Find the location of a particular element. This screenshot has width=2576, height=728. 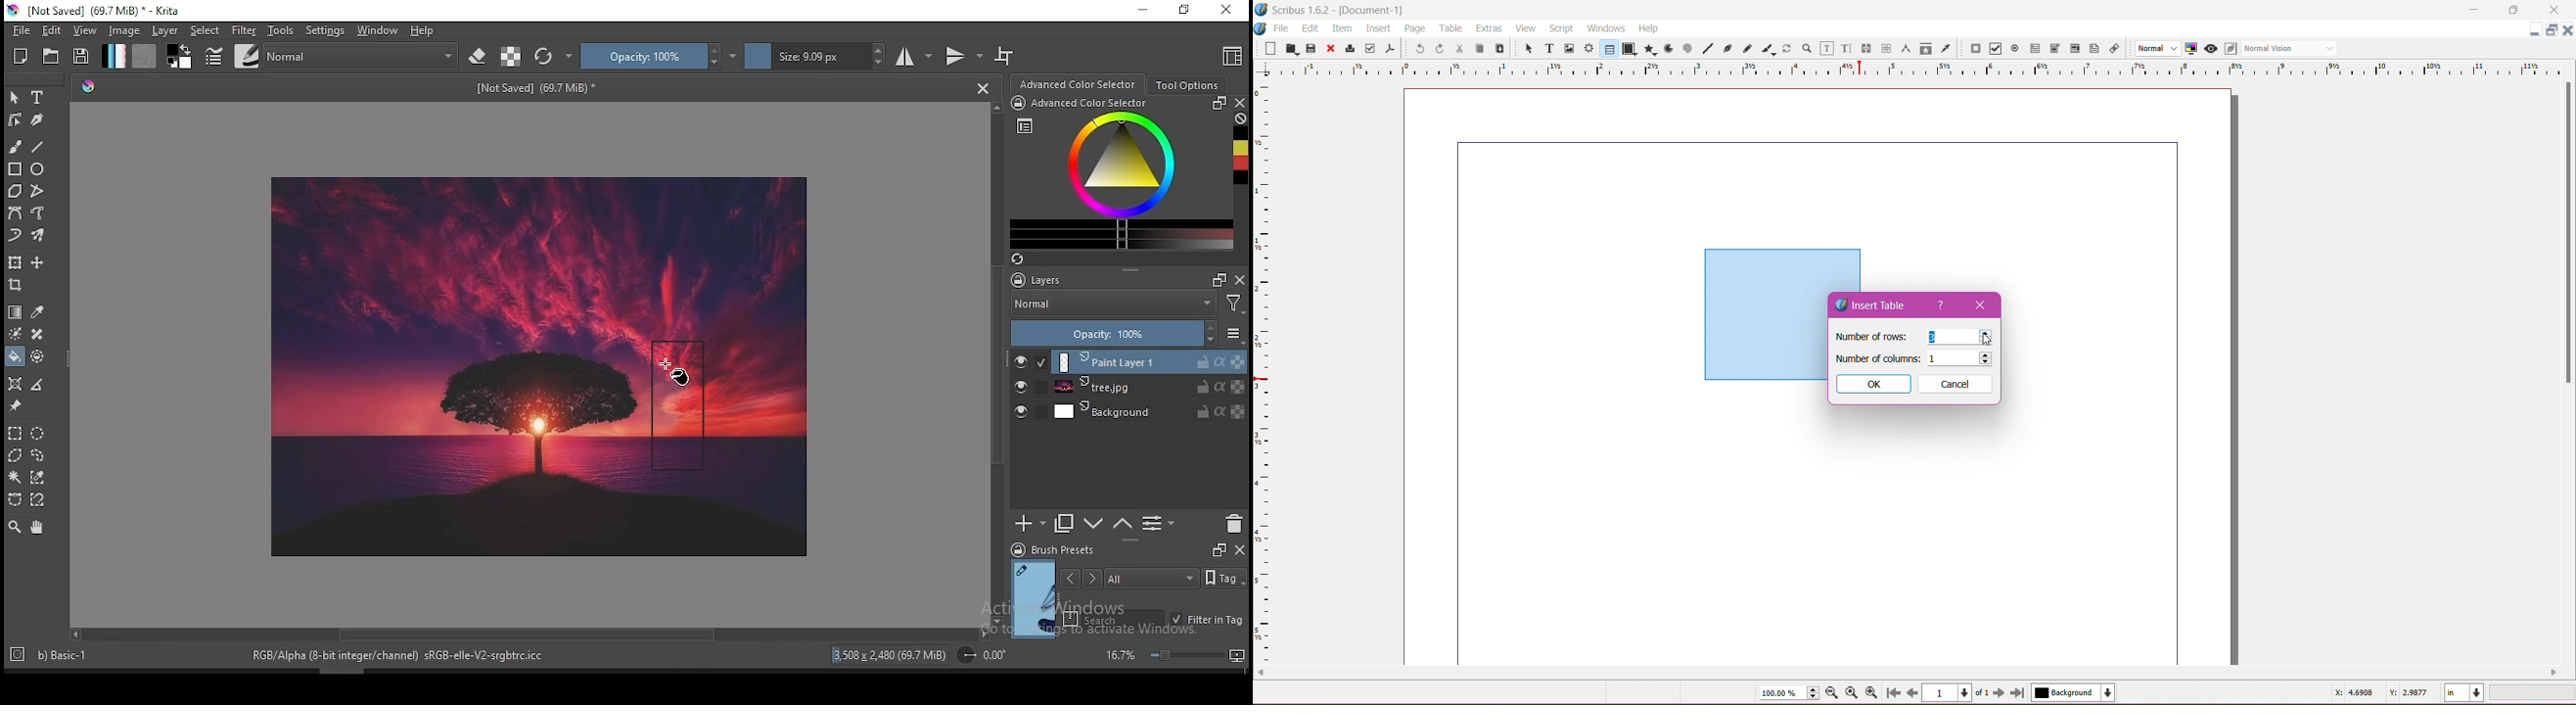

First Page is located at coordinates (1893, 695).